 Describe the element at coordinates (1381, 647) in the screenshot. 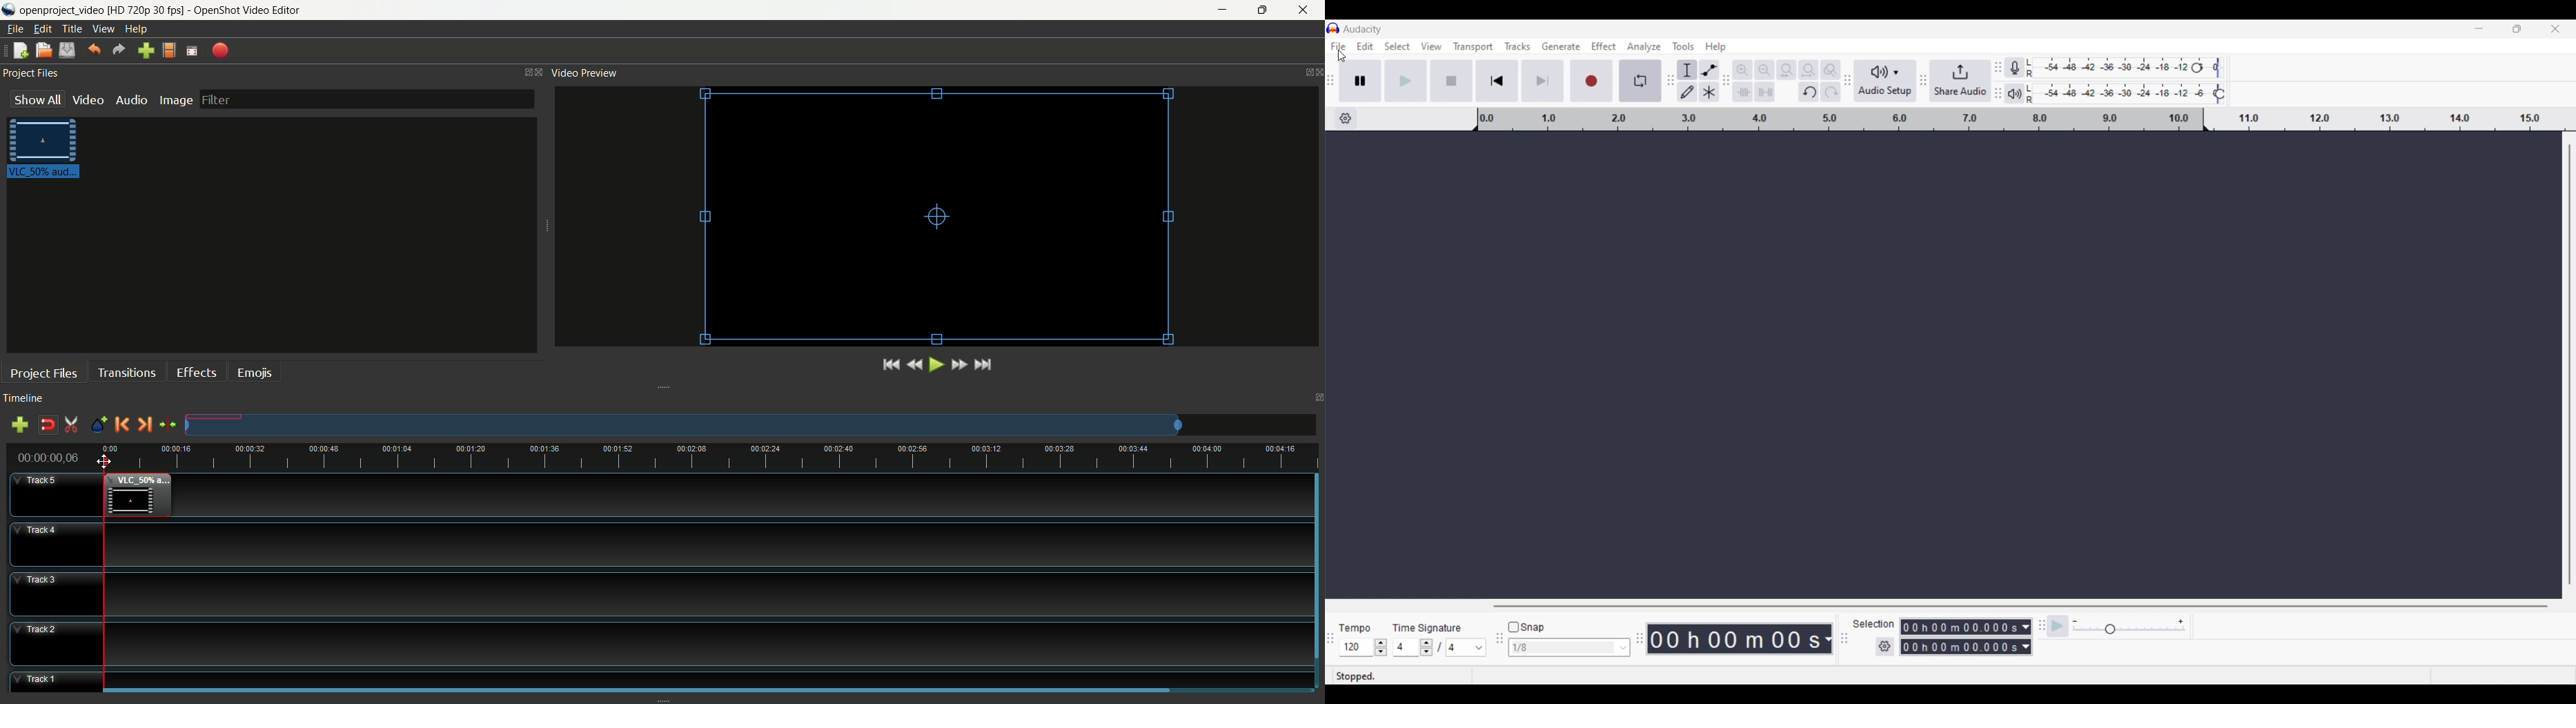

I see `Increase/Decrease tempo` at that location.